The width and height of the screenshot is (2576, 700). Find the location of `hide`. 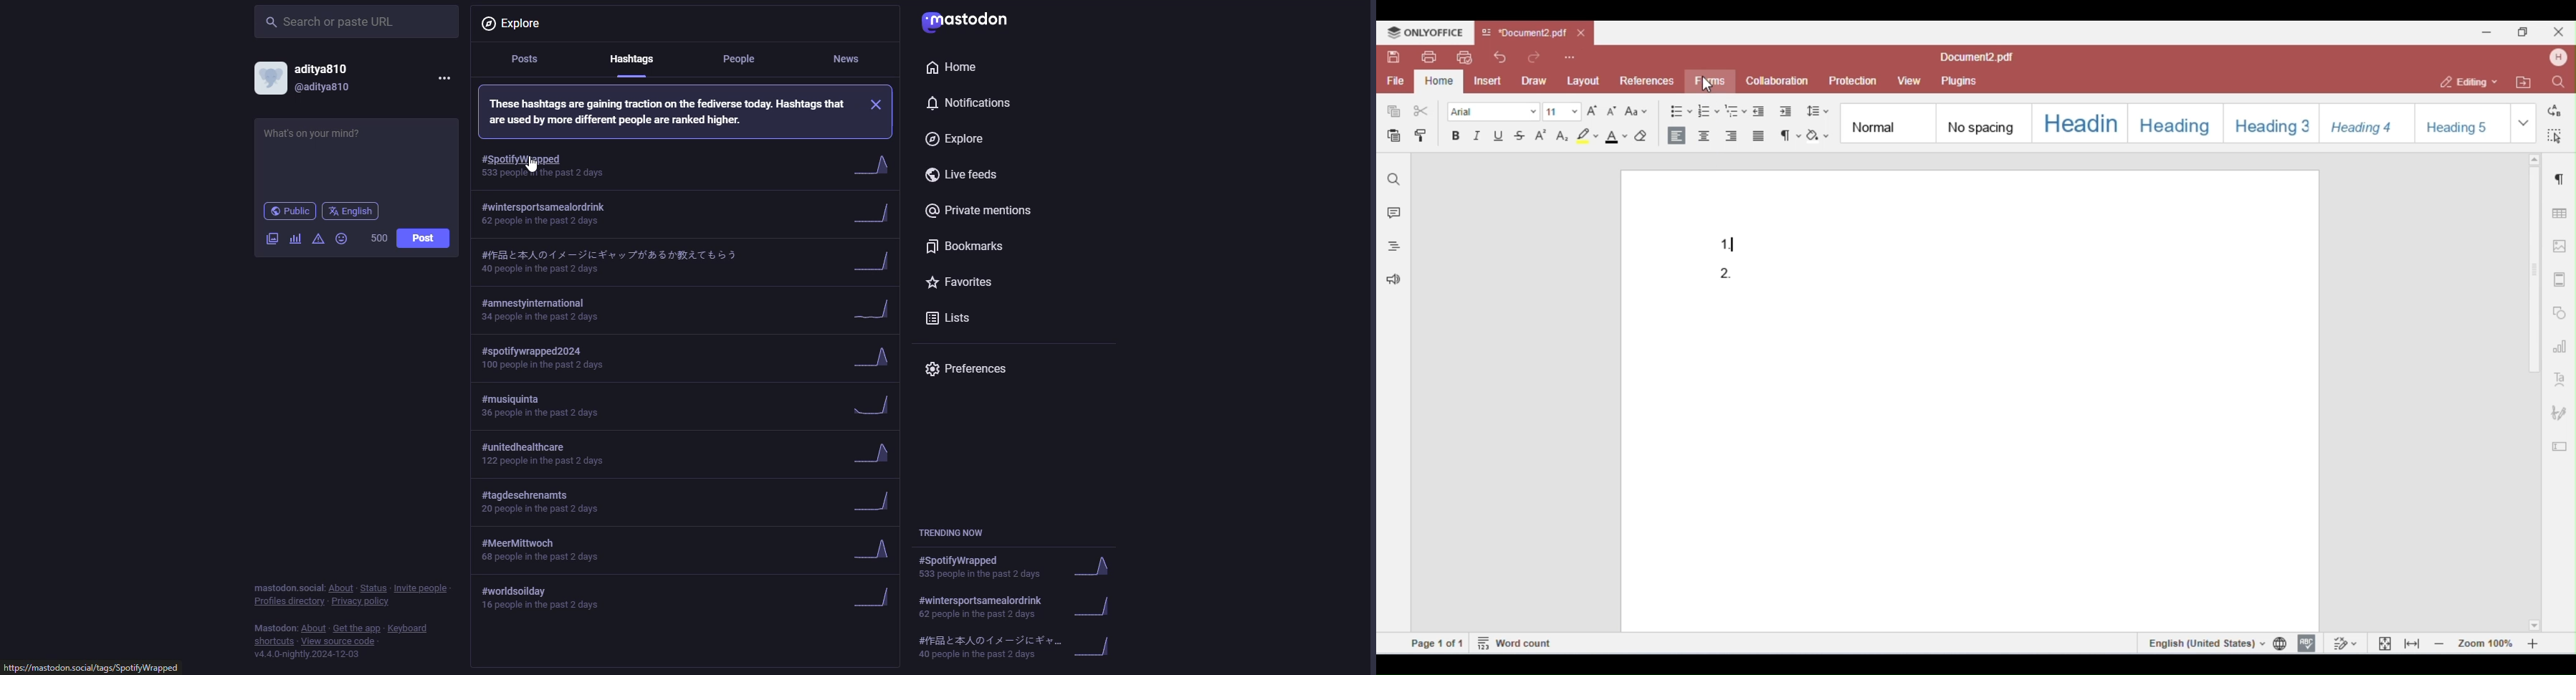

hide is located at coordinates (865, 220).